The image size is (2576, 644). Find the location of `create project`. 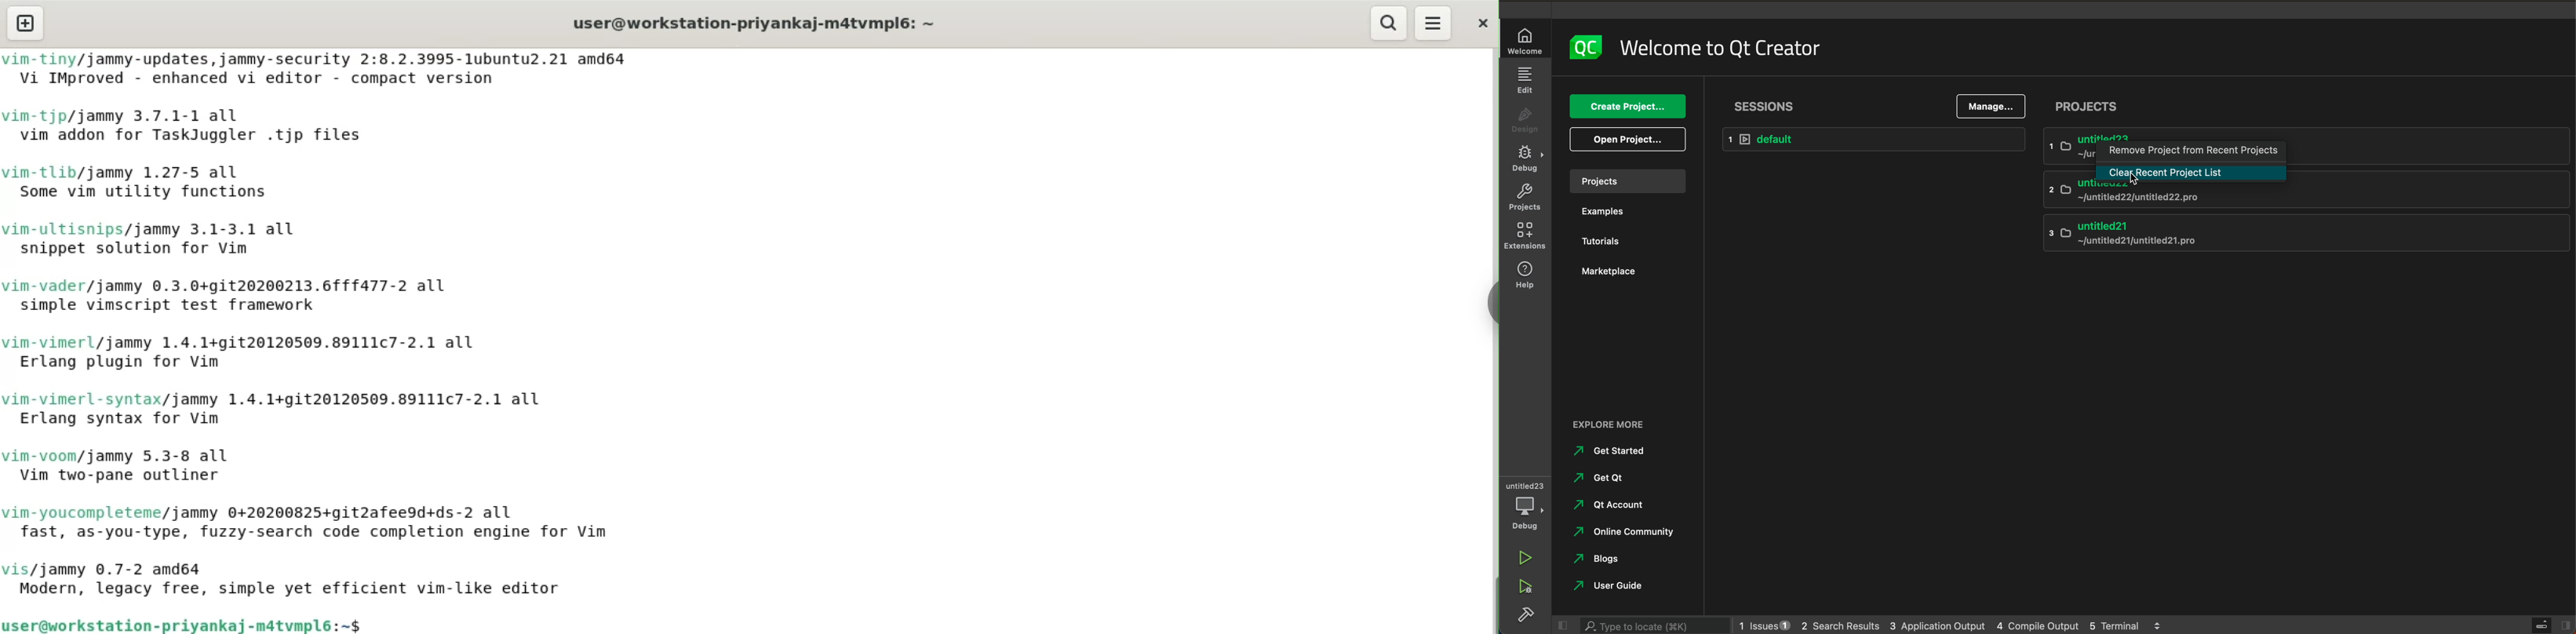

create project is located at coordinates (1626, 106).